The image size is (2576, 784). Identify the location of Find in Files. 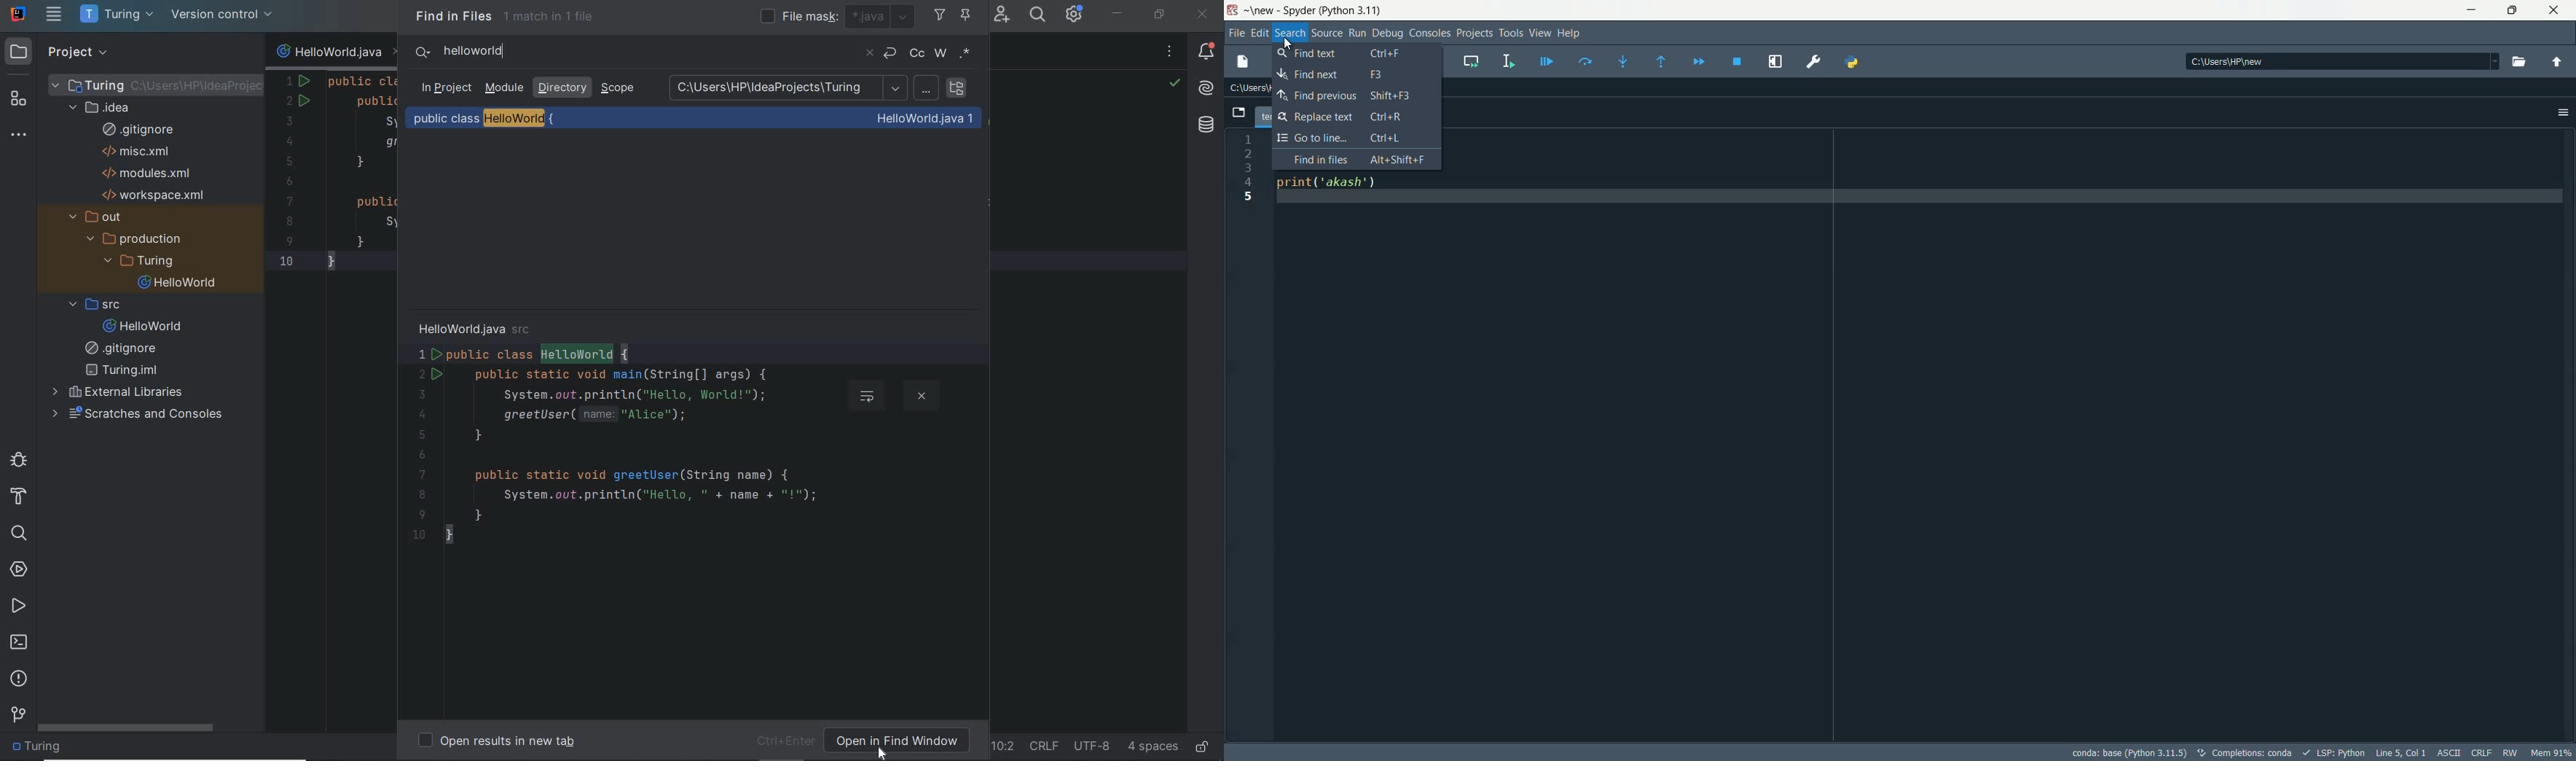
(1356, 159).